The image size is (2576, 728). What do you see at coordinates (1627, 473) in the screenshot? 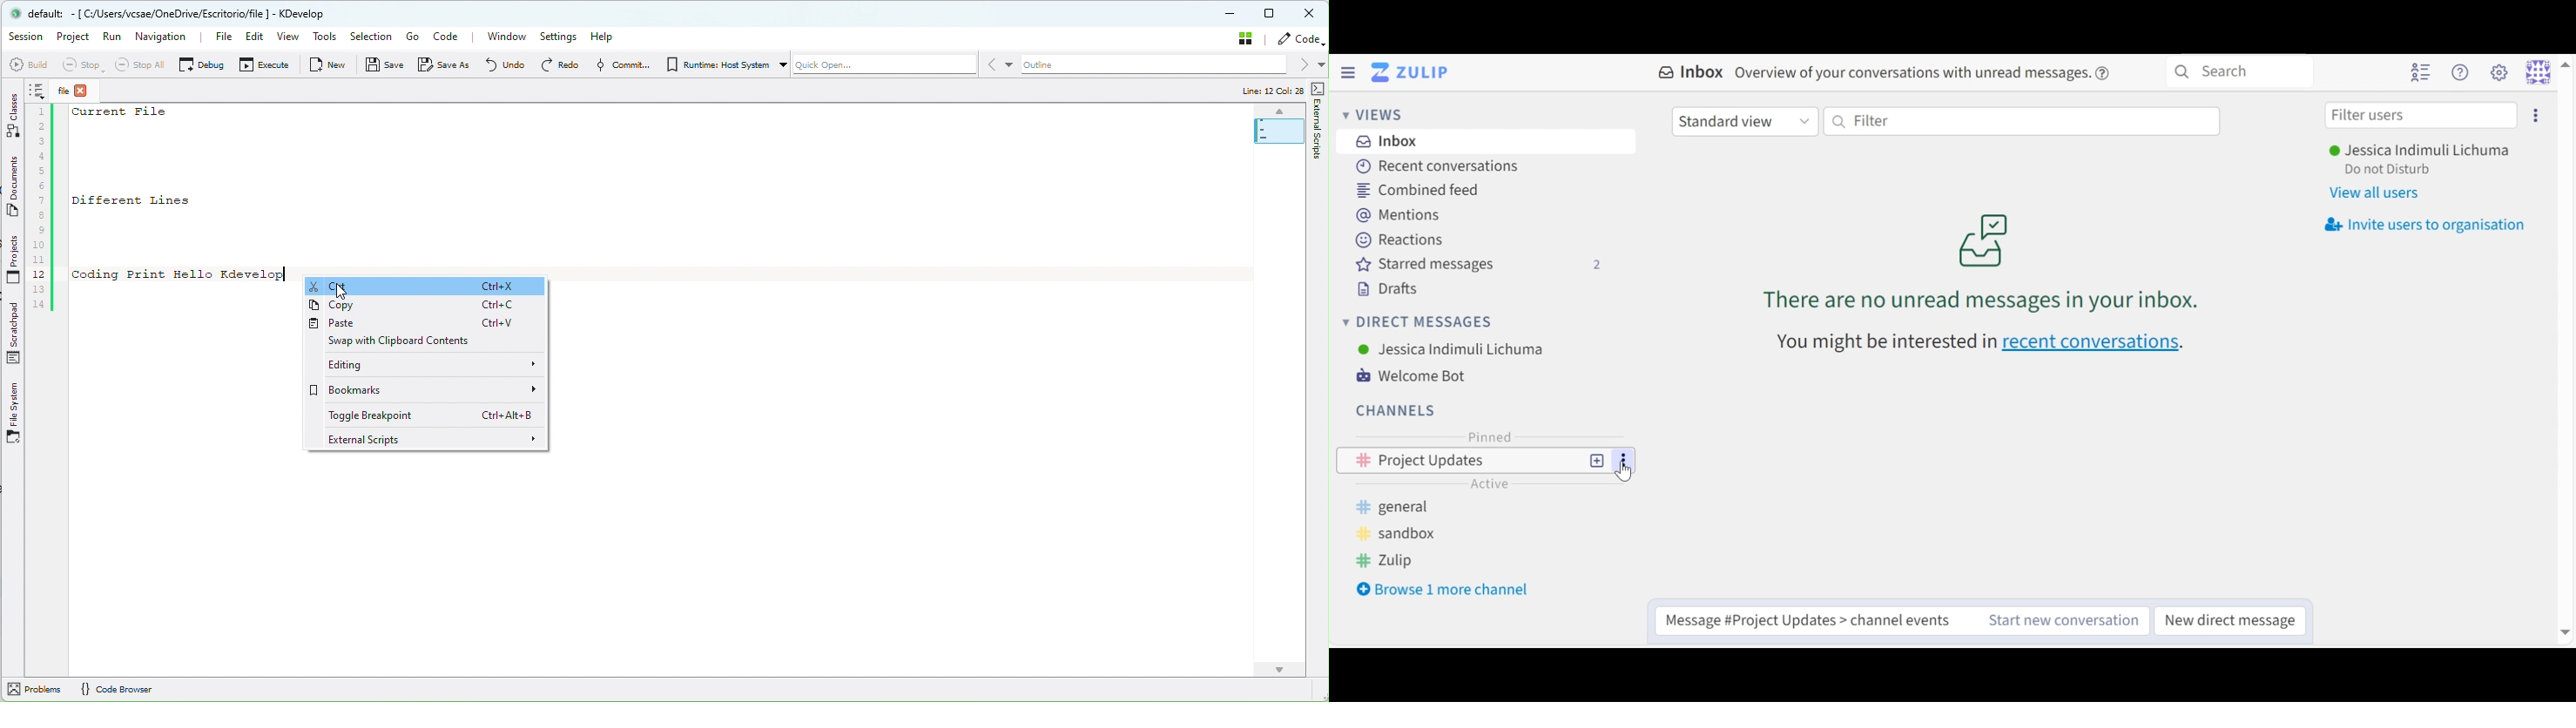
I see `Cursor` at bounding box center [1627, 473].